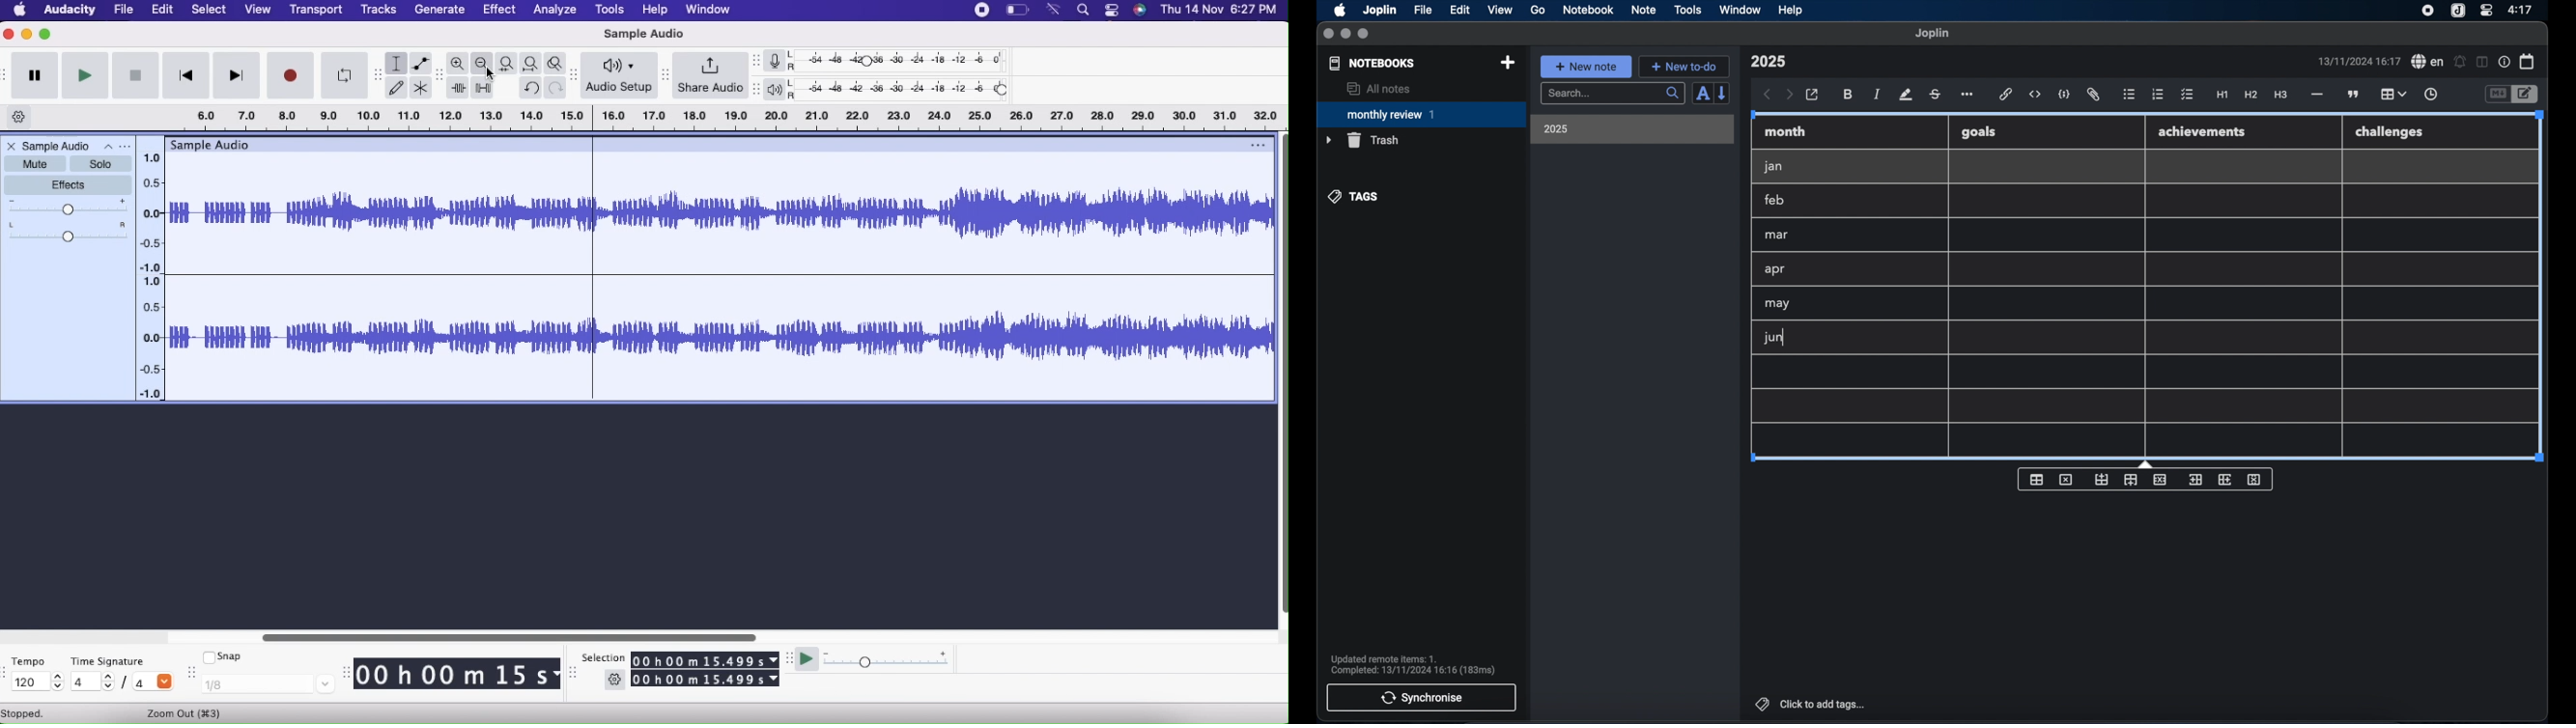 Image resolution: width=2576 pixels, height=728 pixels. What do you see at coordinates (84, 76) in the screenshot?
I see `Play` at bounding box center [84, 76].